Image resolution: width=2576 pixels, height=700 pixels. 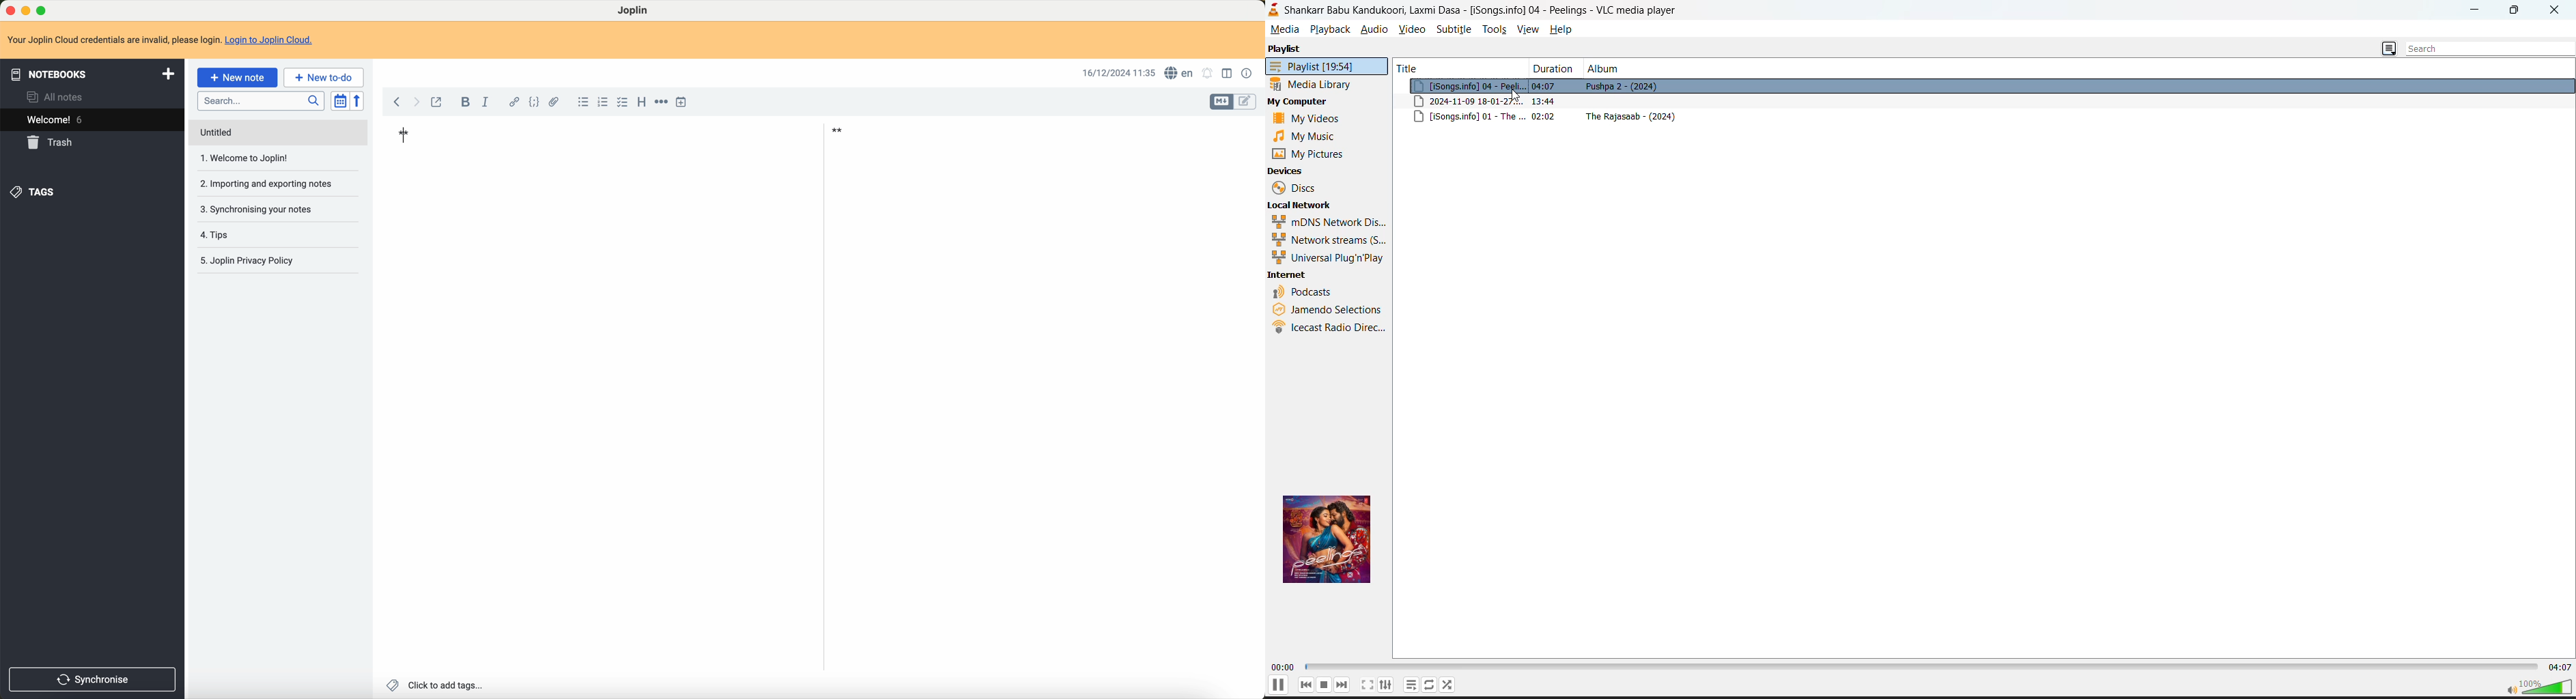 What do you see at coordinates (635, 11) in the screenshot?
I see `Joplin` at bounding box center [635, 11].